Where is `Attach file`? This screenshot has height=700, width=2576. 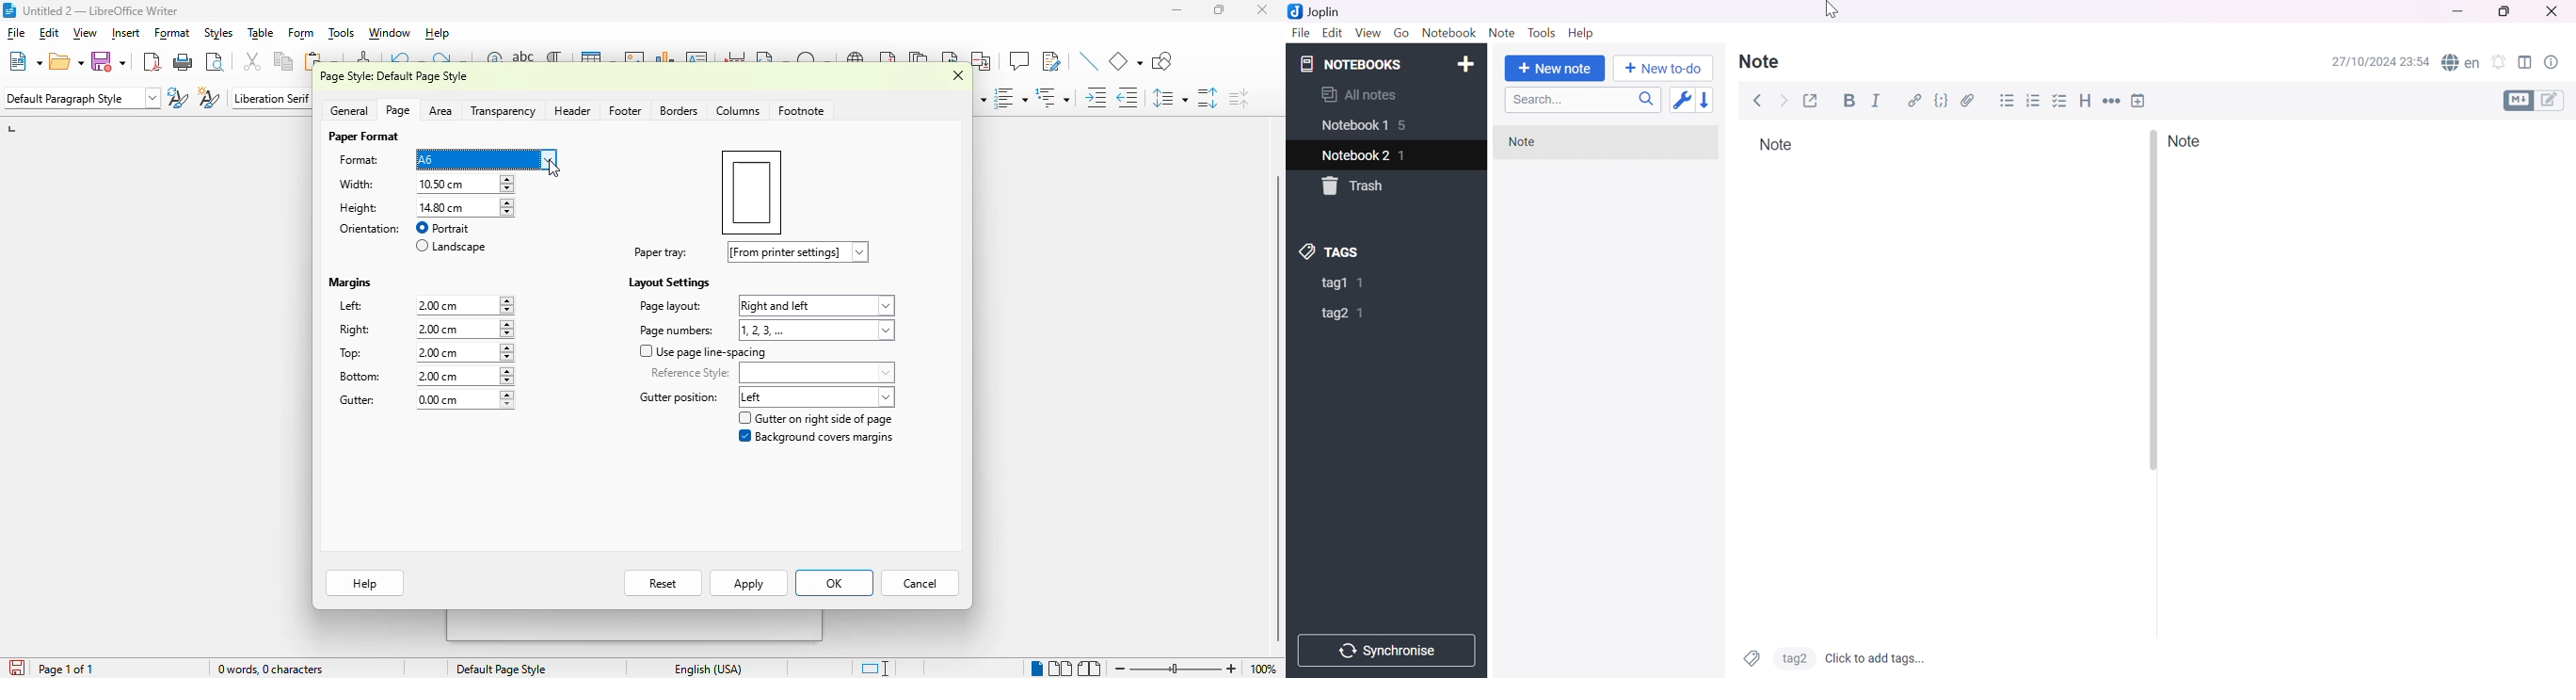
Attach file is located at coordinates (1968, 102).